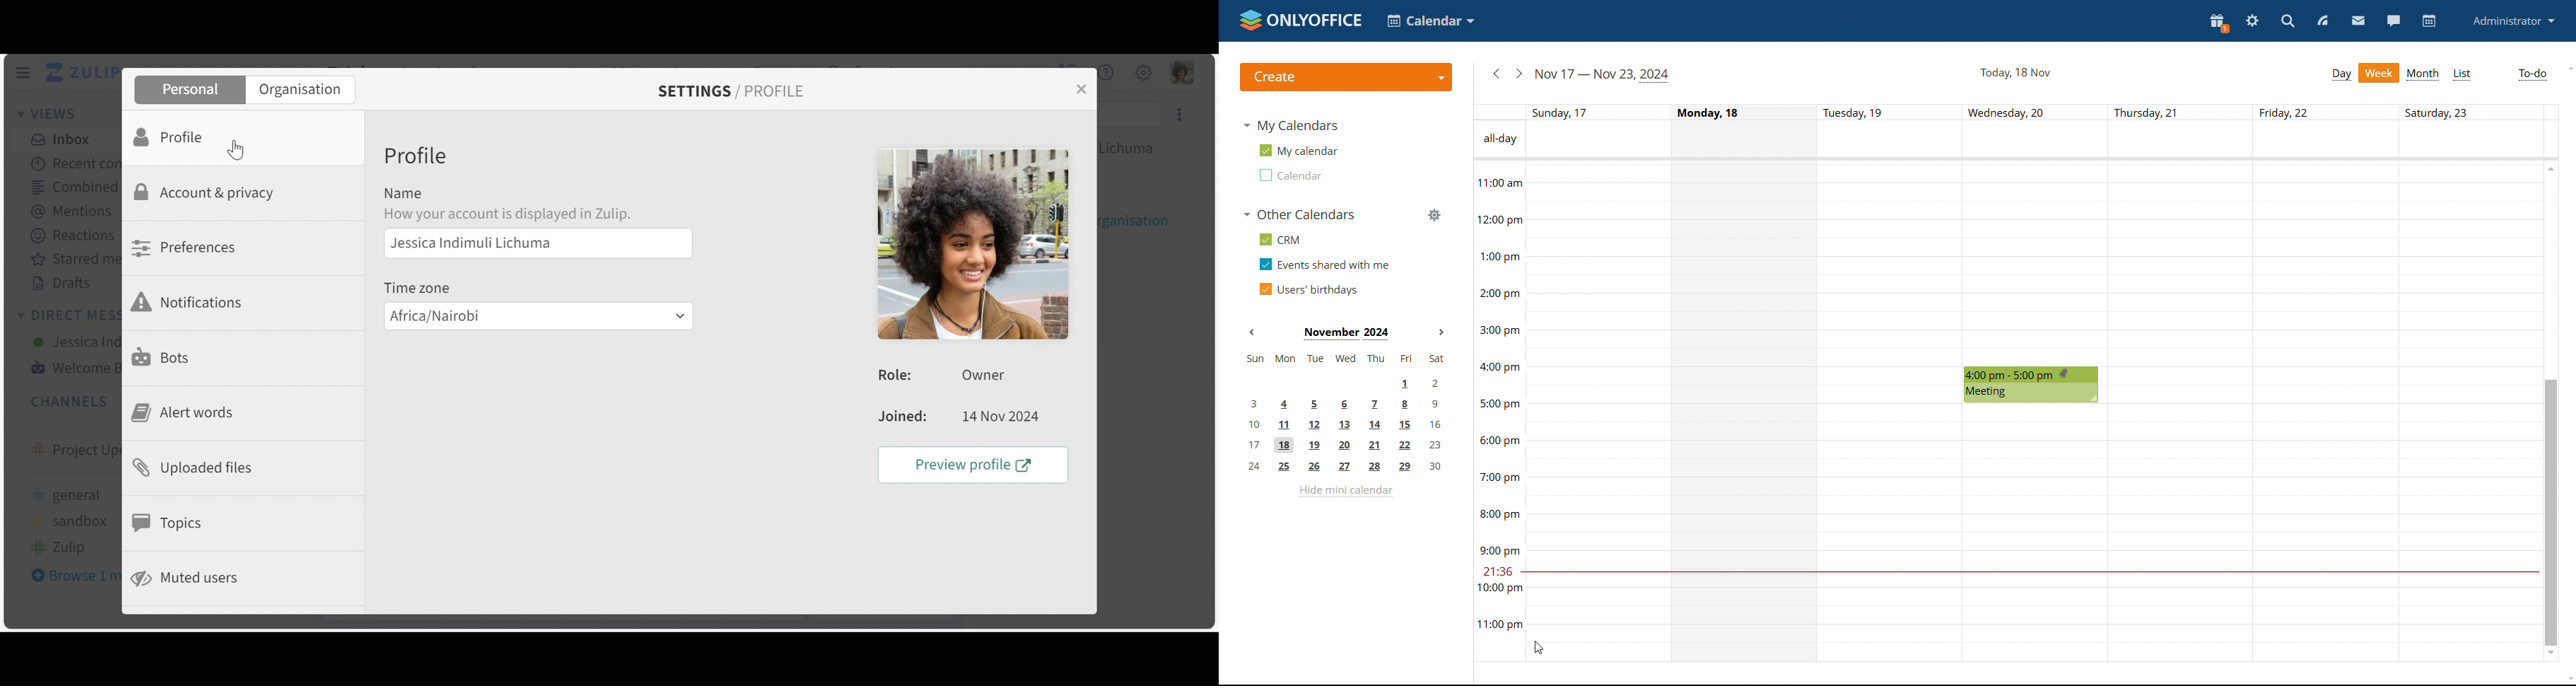 The image size is (2576, 700). I want to click on Close, so click(1079, 88).